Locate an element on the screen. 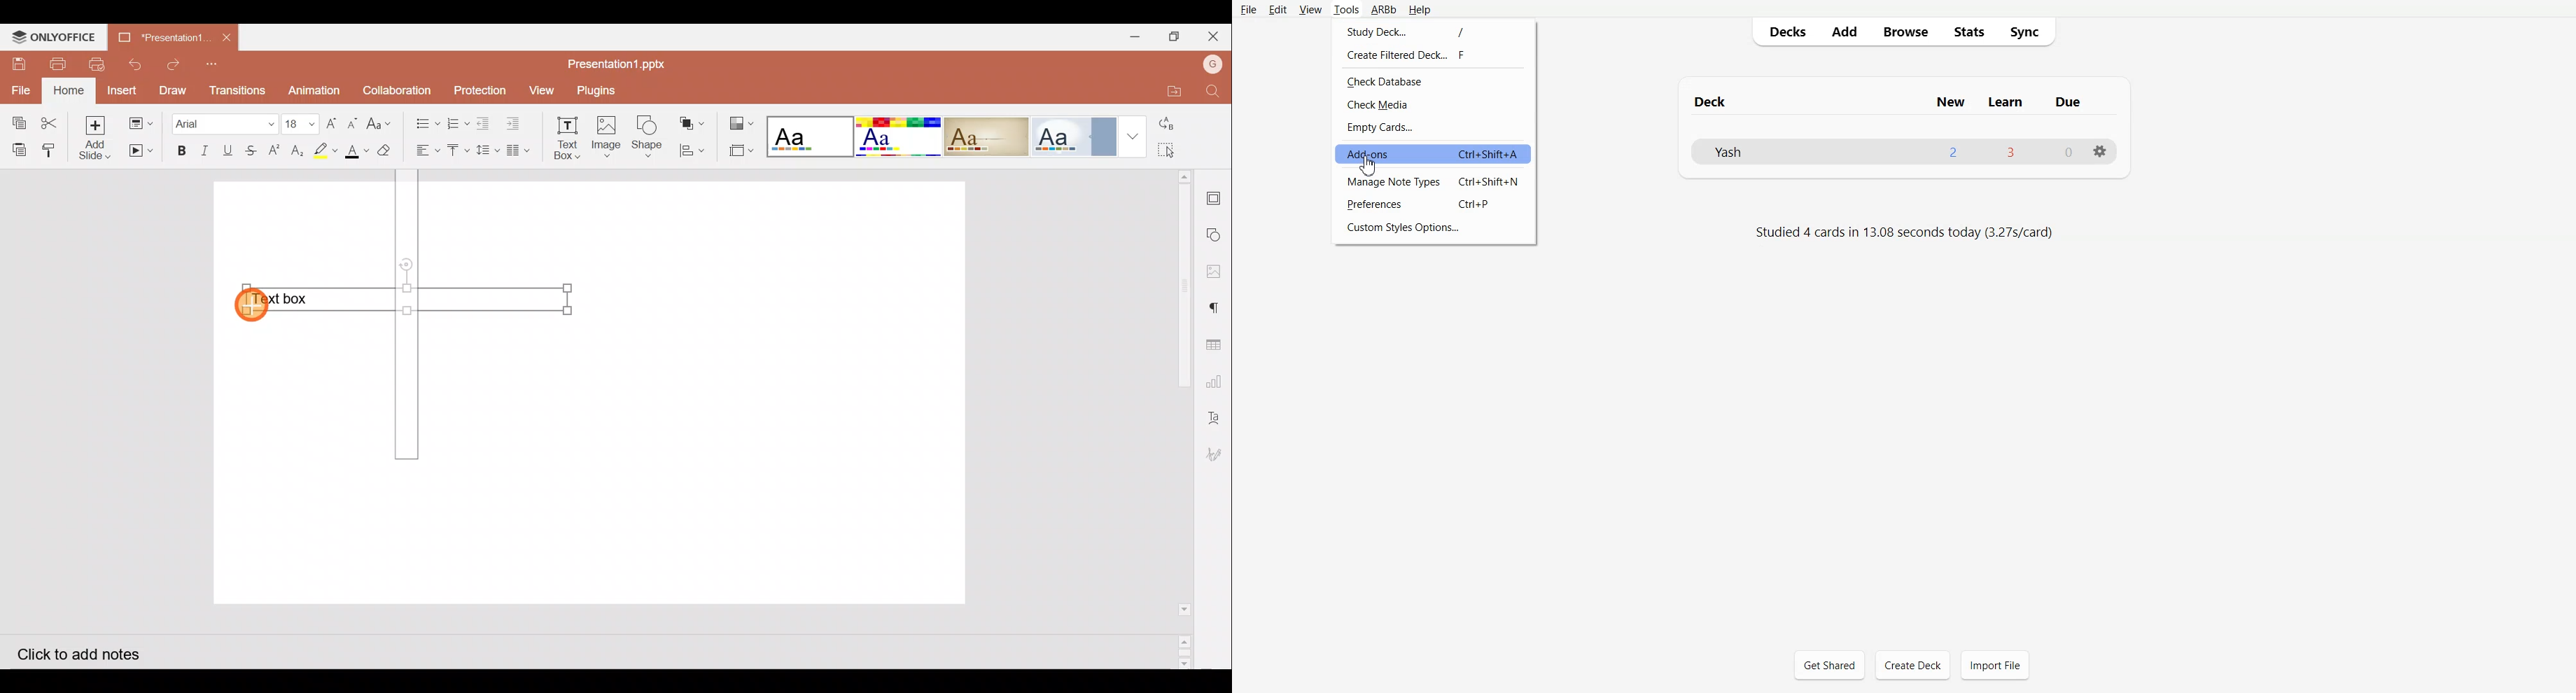 This screenshot has width=2576, height=700. Add is located at coordinates (1844, 31).